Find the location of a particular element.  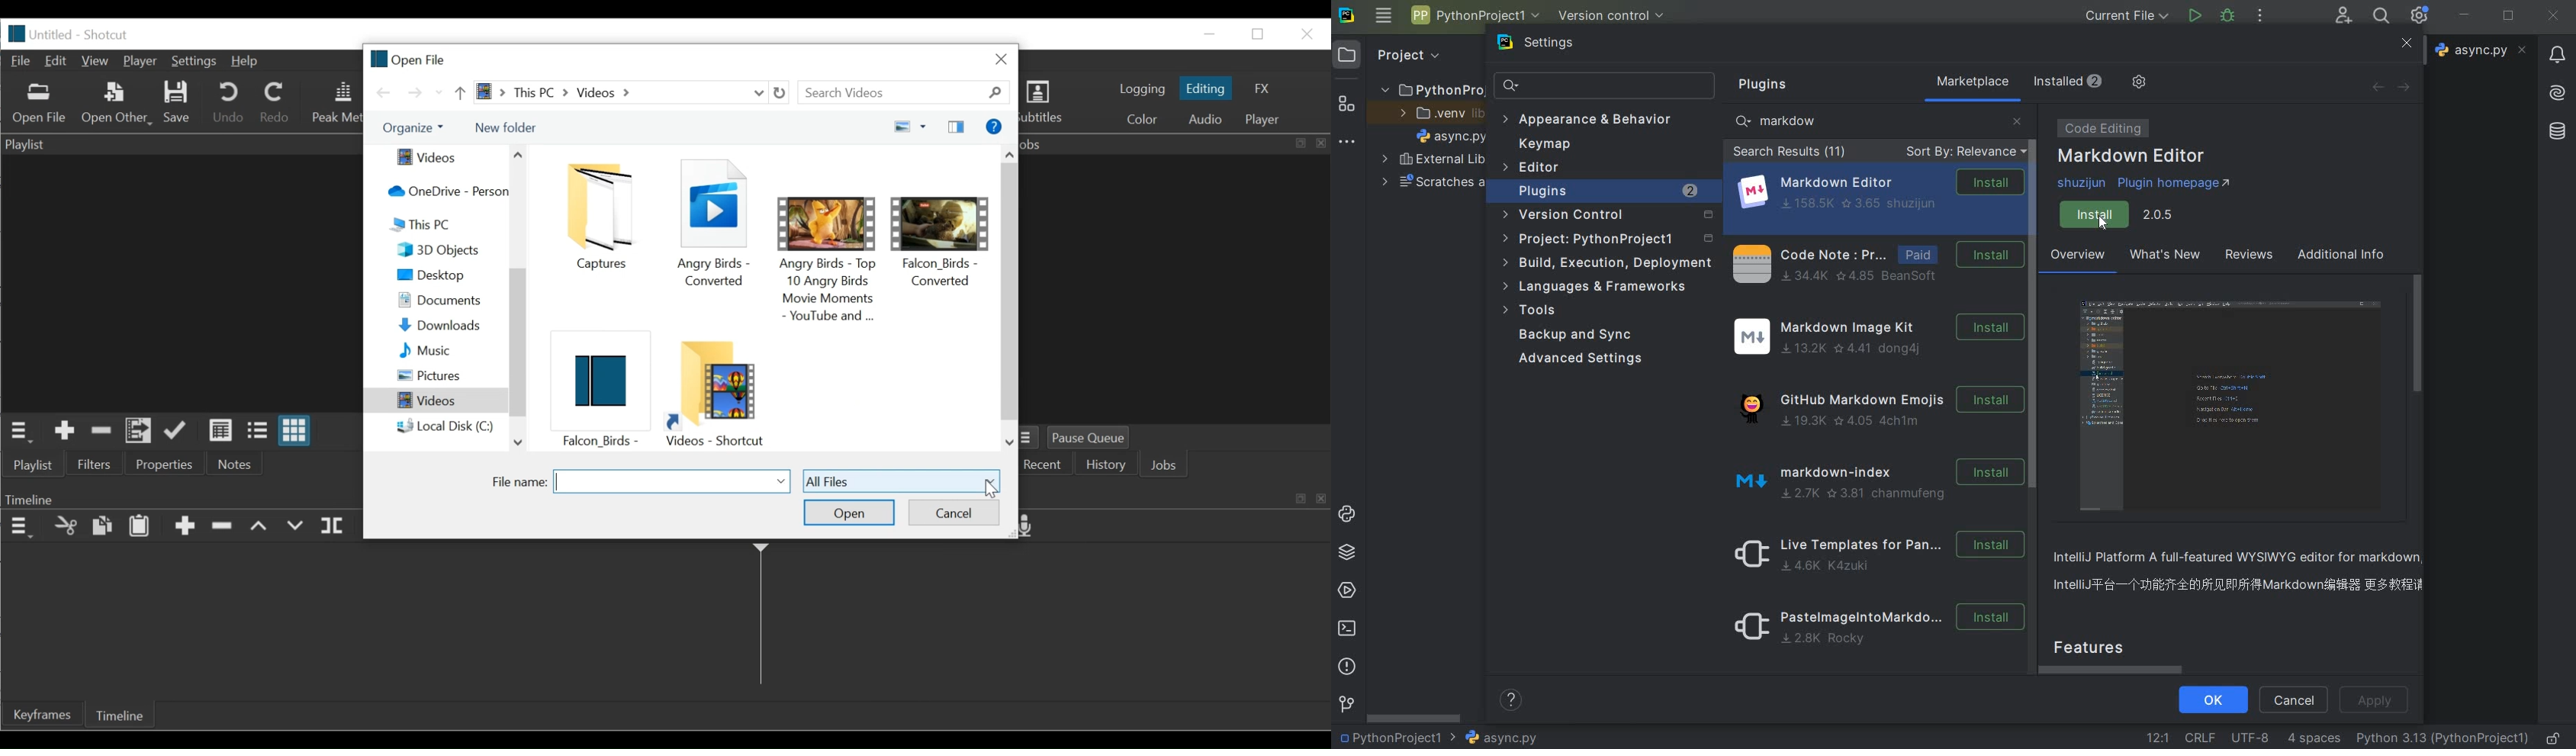

captures is located at coordinates (606, 217).